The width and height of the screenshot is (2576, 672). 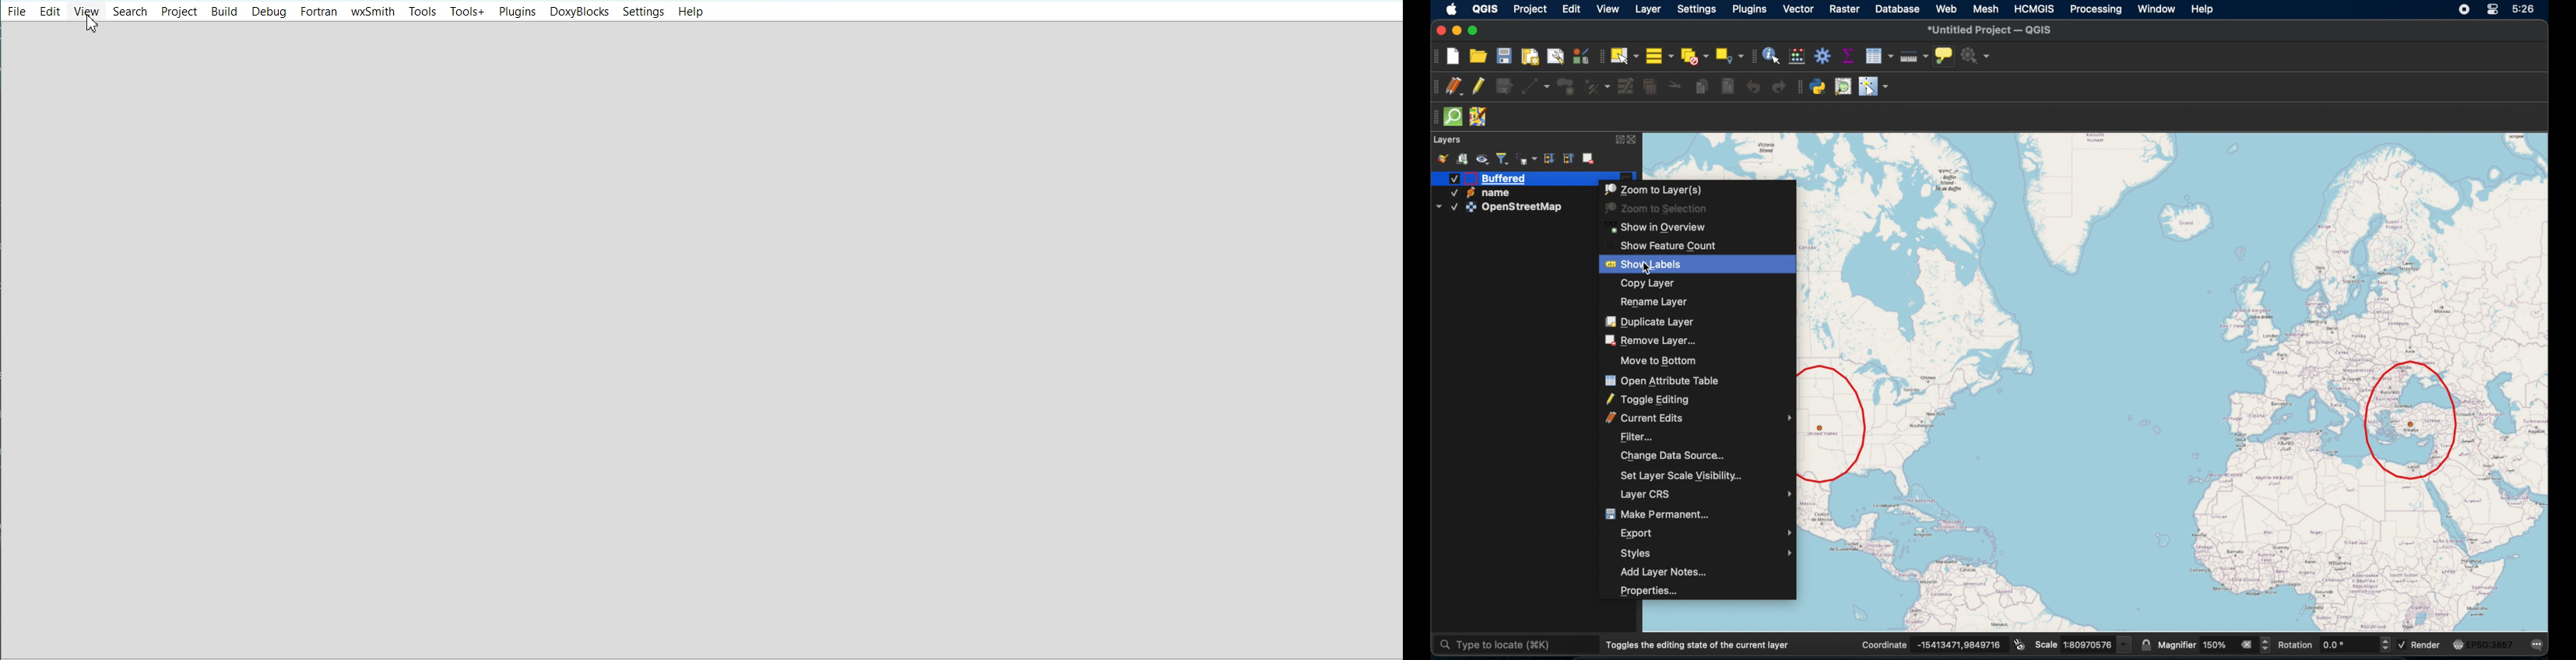 What do you see at coordinates (2539, 645) in the screenshot?
I see `messages` at bounding box center [2539, 645].